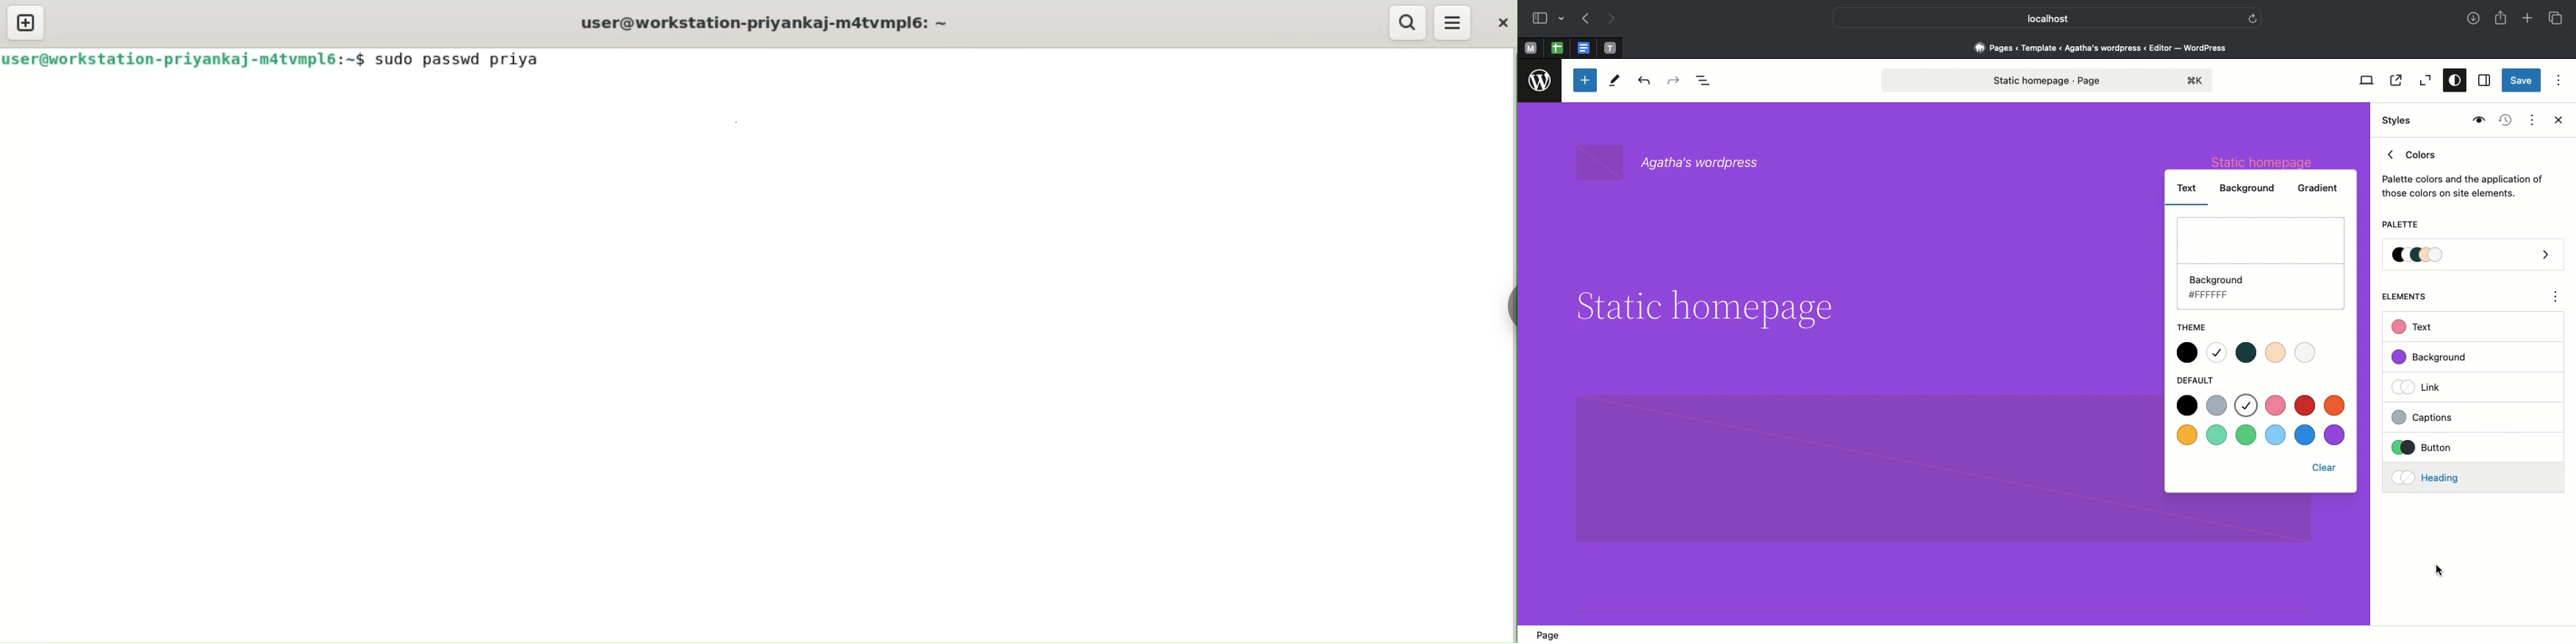 The width and height of the screenshot is (2576, 644). What do you see at coordinates (2477, 121) in the screenshot?
I see `Style book` at bounding box center [2477, 121].